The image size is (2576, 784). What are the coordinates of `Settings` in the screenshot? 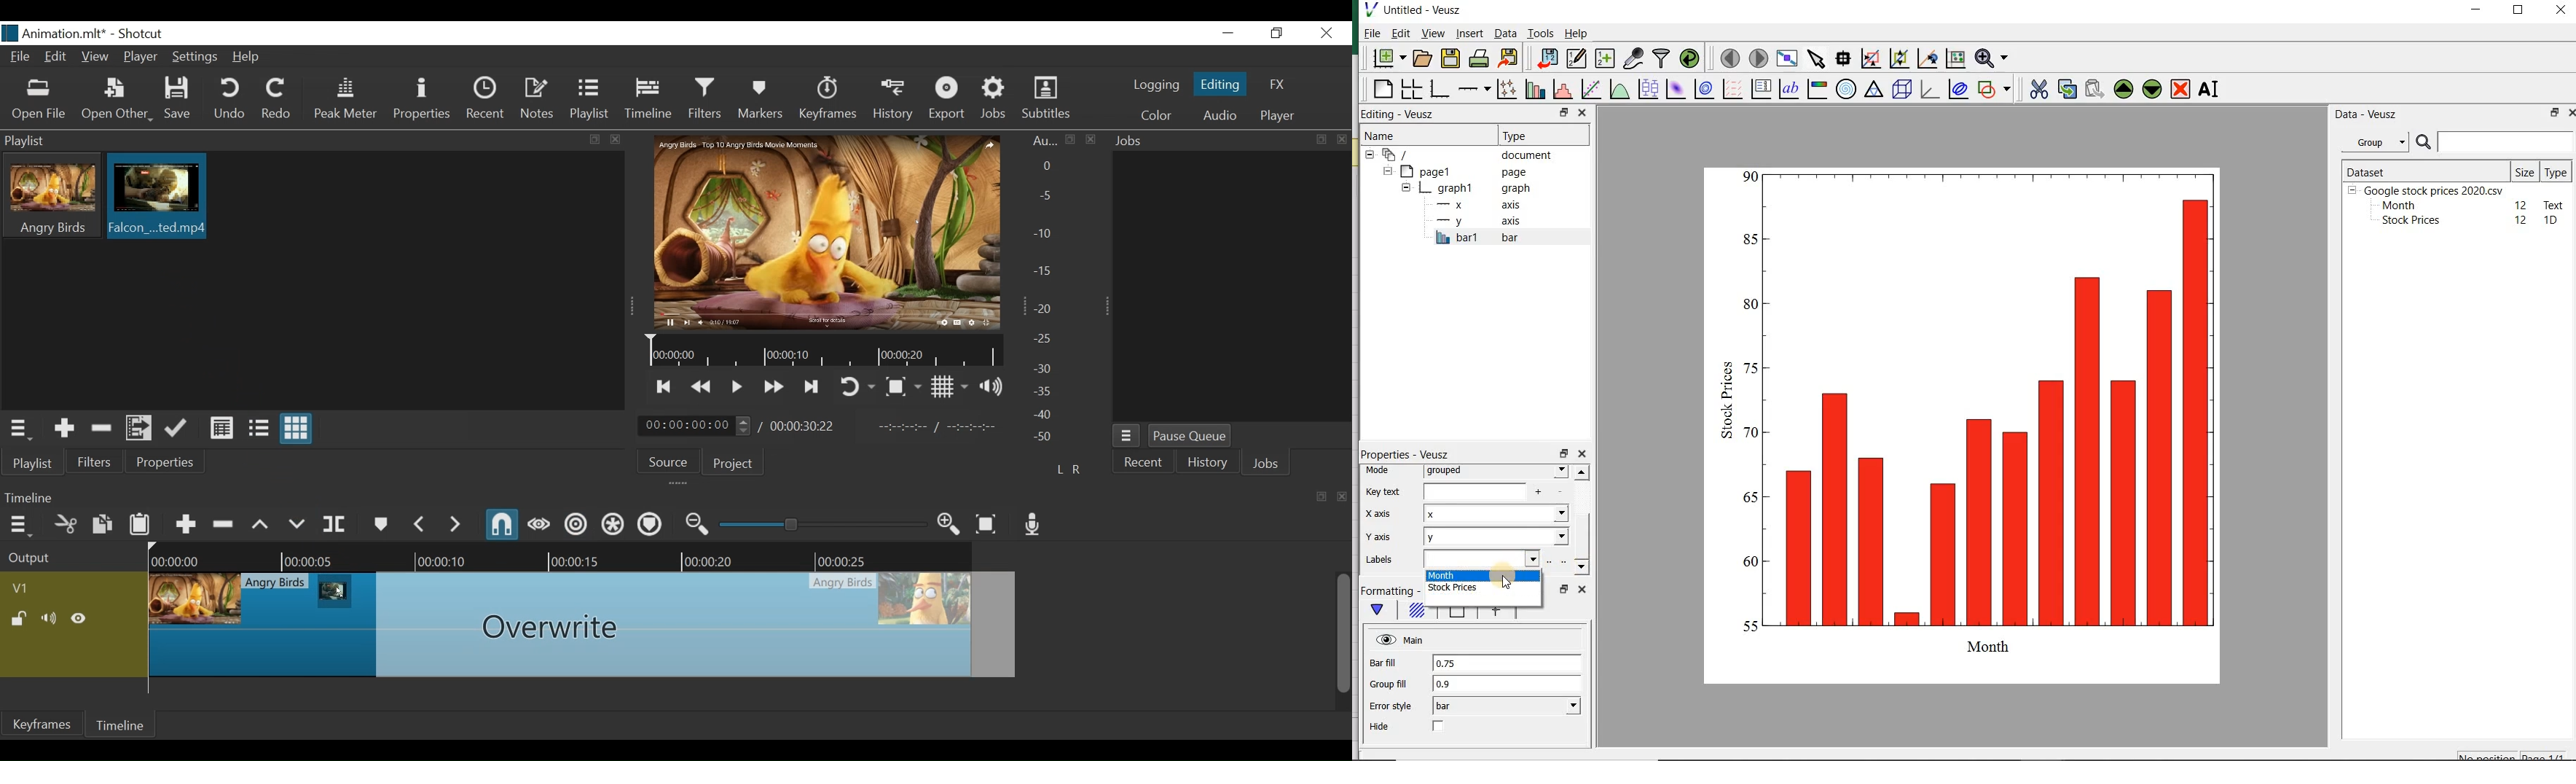 It's located at (194, 56).